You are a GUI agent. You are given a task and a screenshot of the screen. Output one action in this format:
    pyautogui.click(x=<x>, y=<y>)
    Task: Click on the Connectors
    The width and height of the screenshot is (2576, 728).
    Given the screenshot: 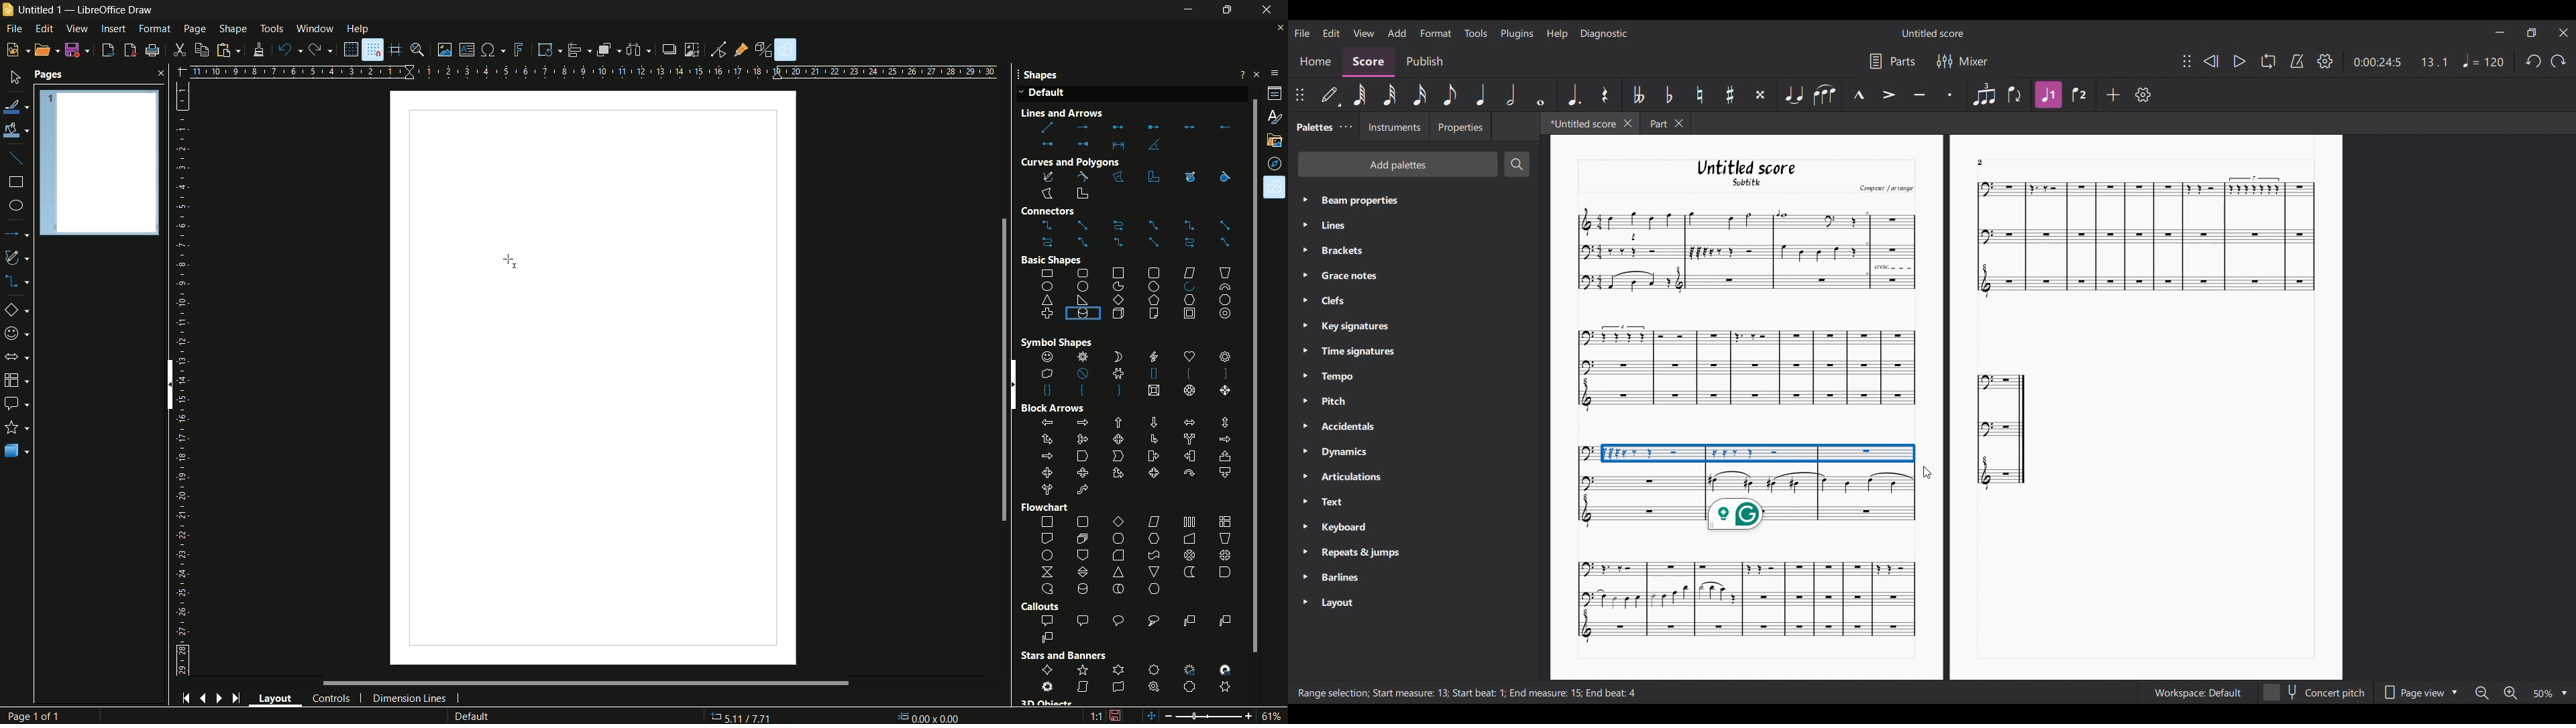 What is the action you would take?
    pyautogui.click(x=1069, y=211)
    